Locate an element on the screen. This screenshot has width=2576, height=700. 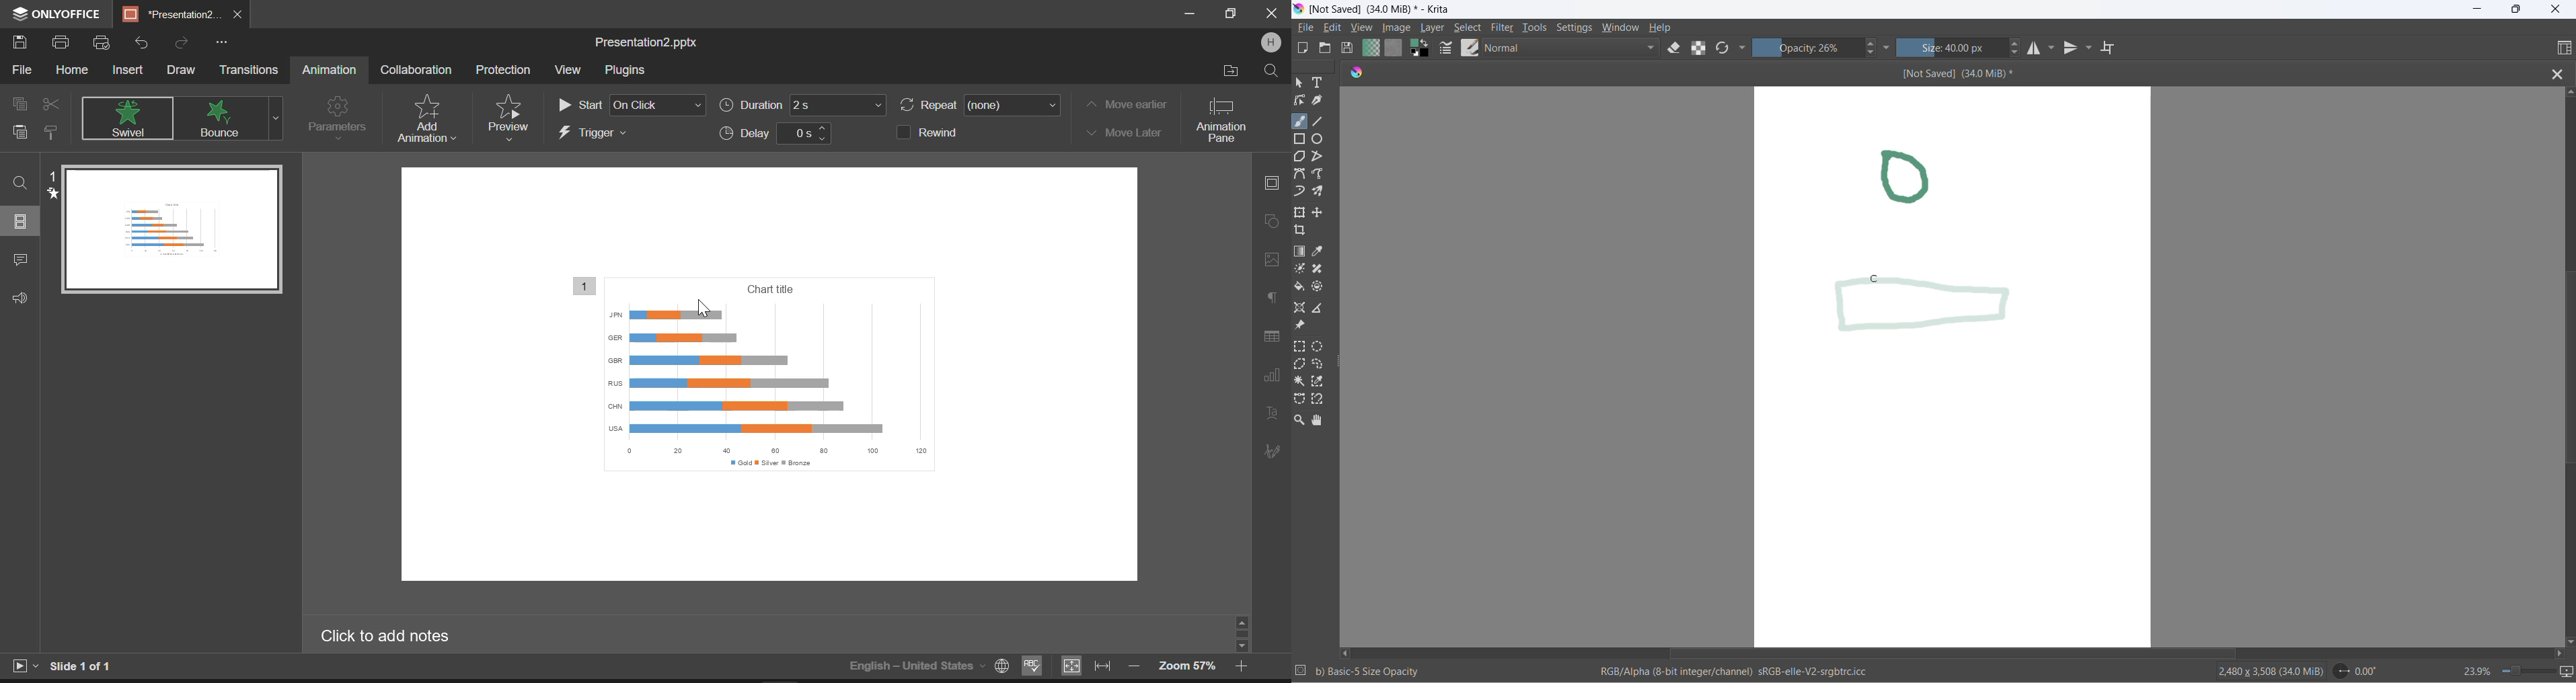
Cursor Position AFTER_LAST_ACTION is located at coordinates (702, 308).